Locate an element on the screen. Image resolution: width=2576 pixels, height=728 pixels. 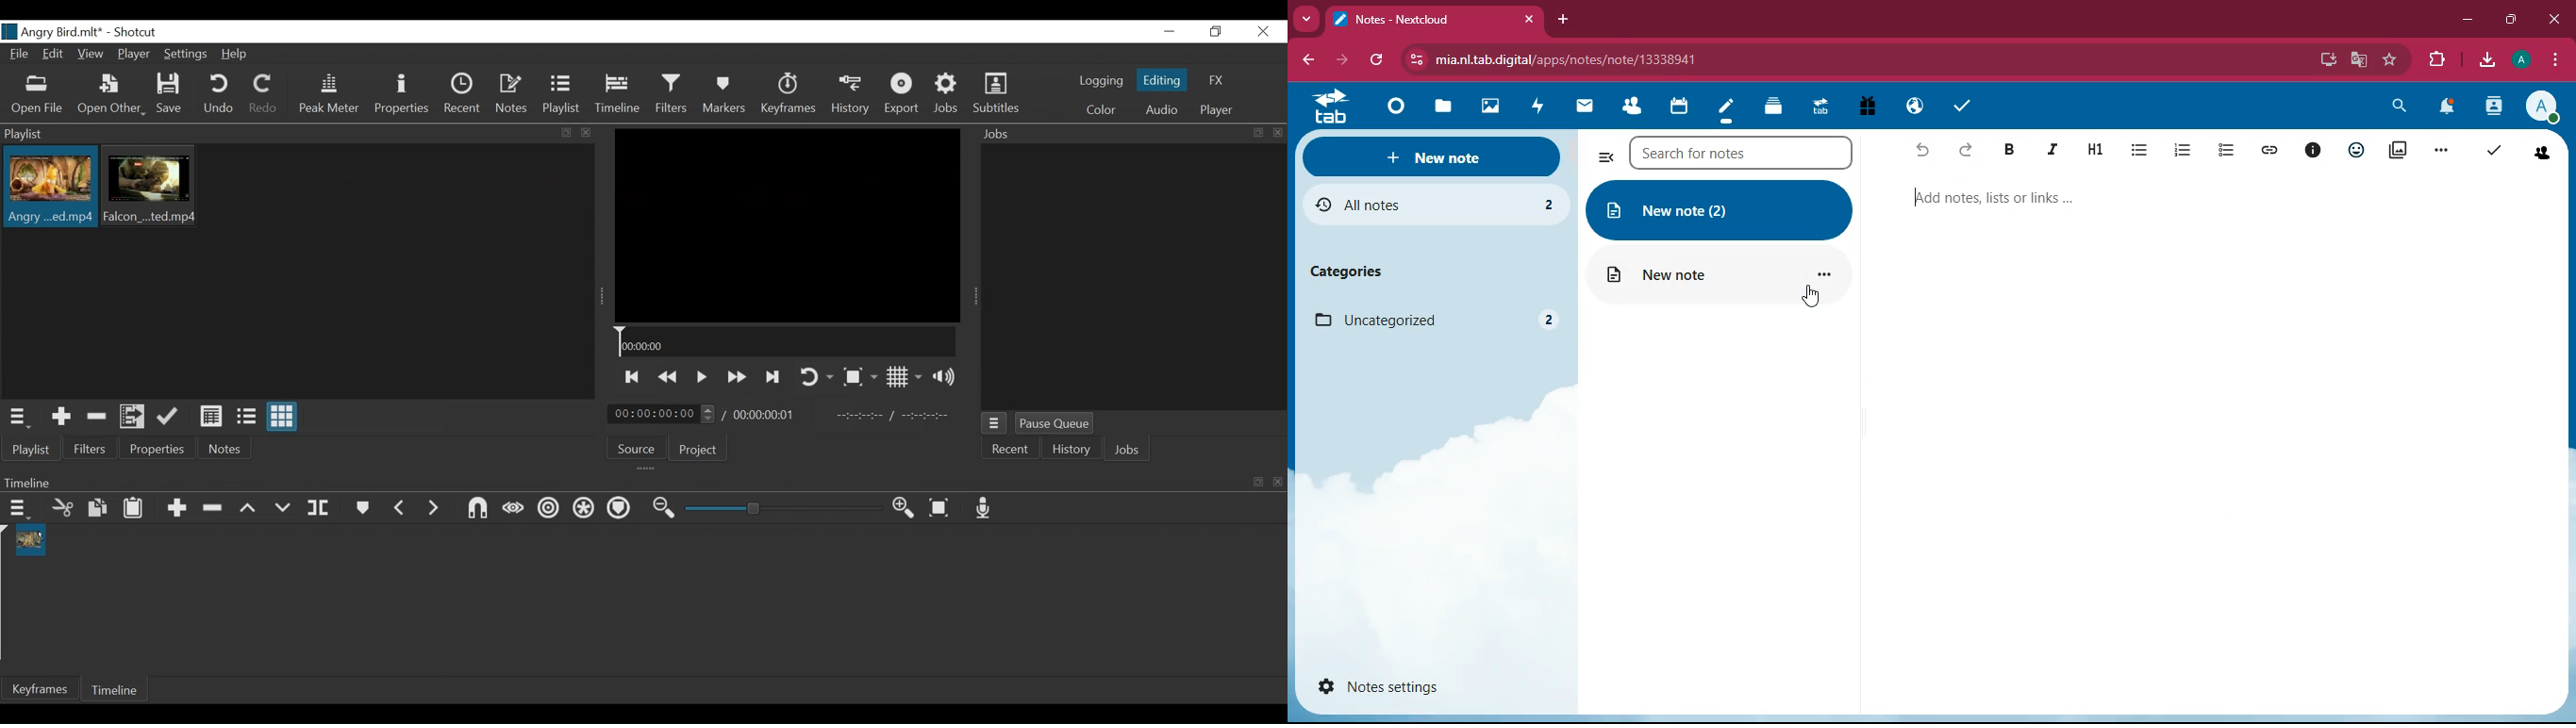
History is located at coordinates (1070, 448).